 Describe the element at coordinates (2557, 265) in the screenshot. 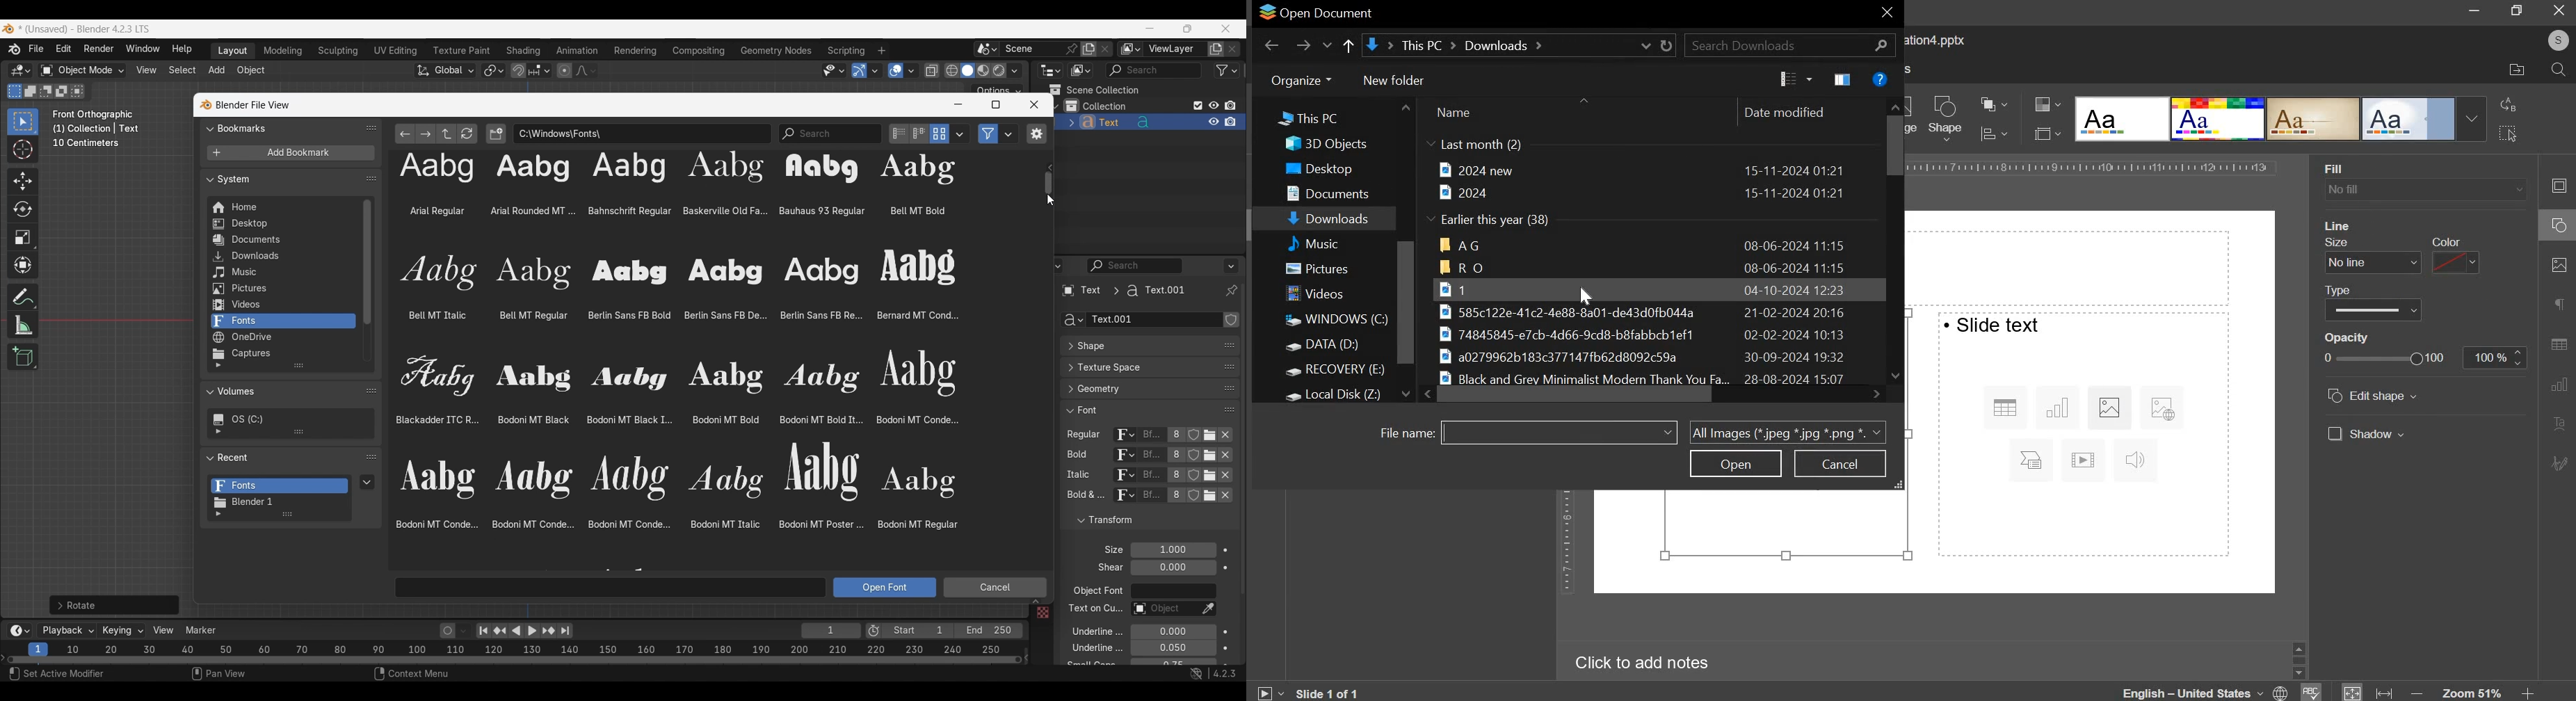

I see `image setting` at that location.